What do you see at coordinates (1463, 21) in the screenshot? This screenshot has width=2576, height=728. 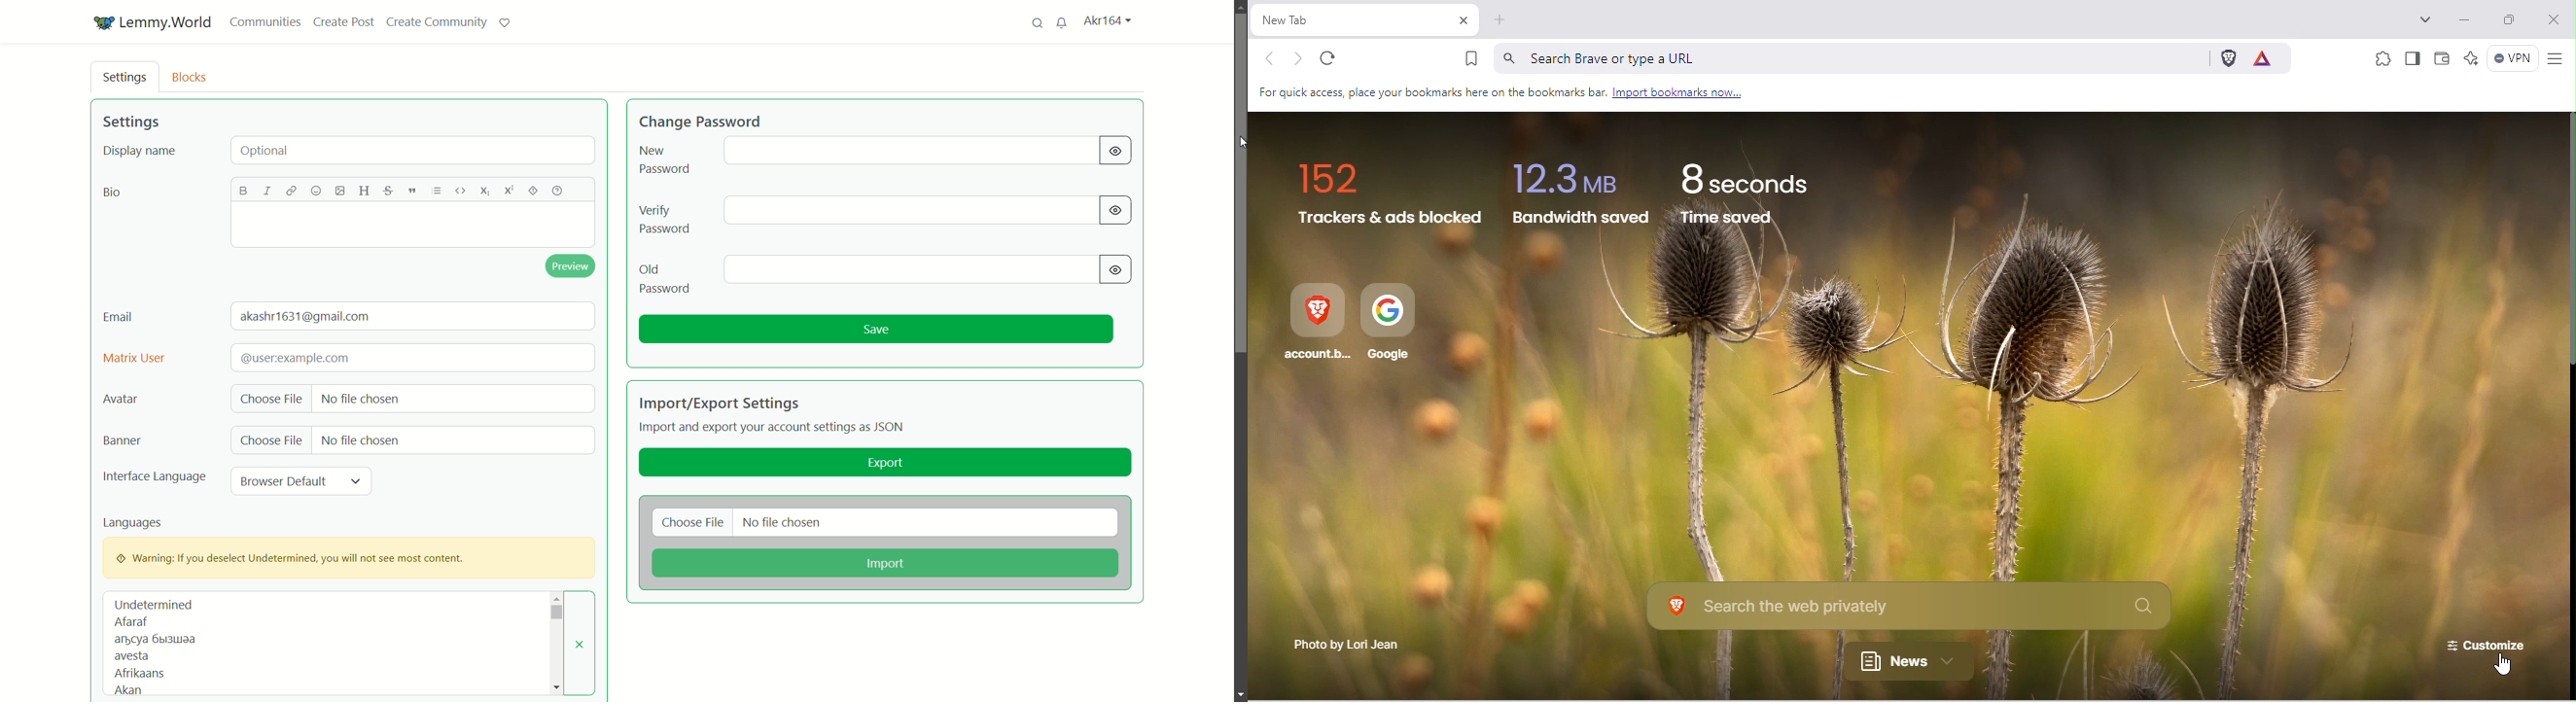 I see `Close tab` at bounding box center [1463, 21].